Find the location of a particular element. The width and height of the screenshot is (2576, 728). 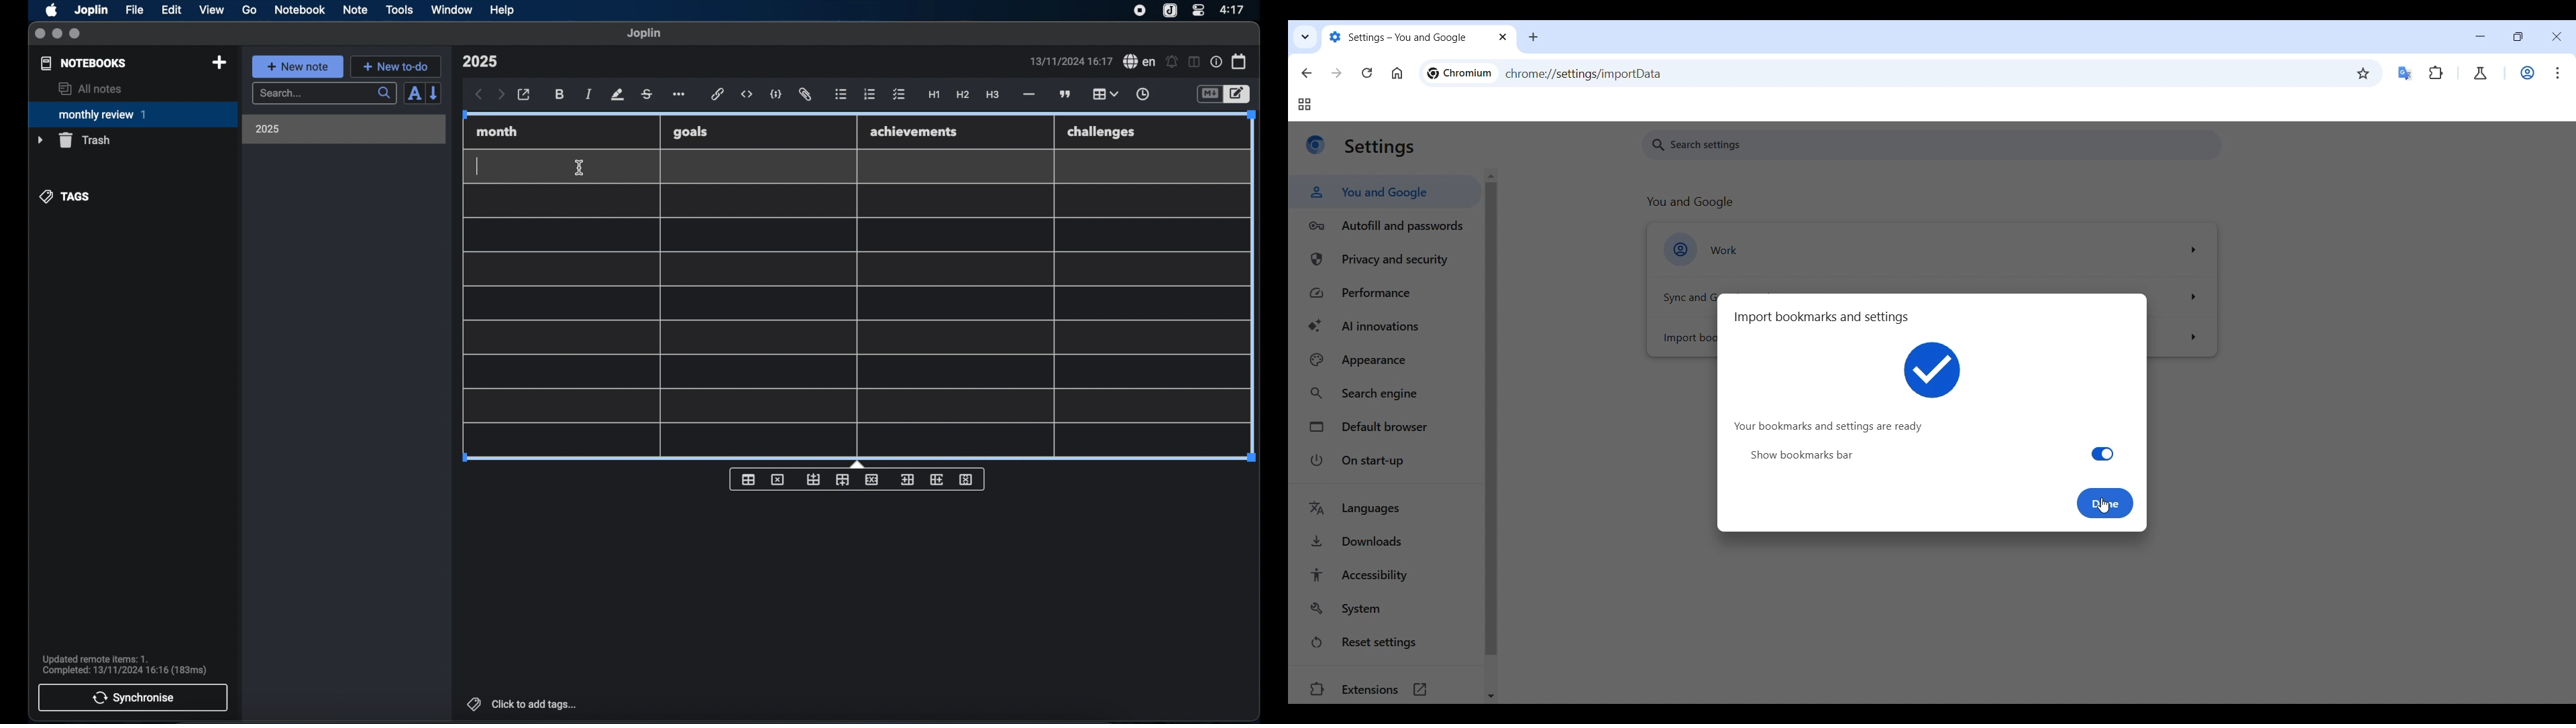

notebooks is located at coordinates (84, 63).